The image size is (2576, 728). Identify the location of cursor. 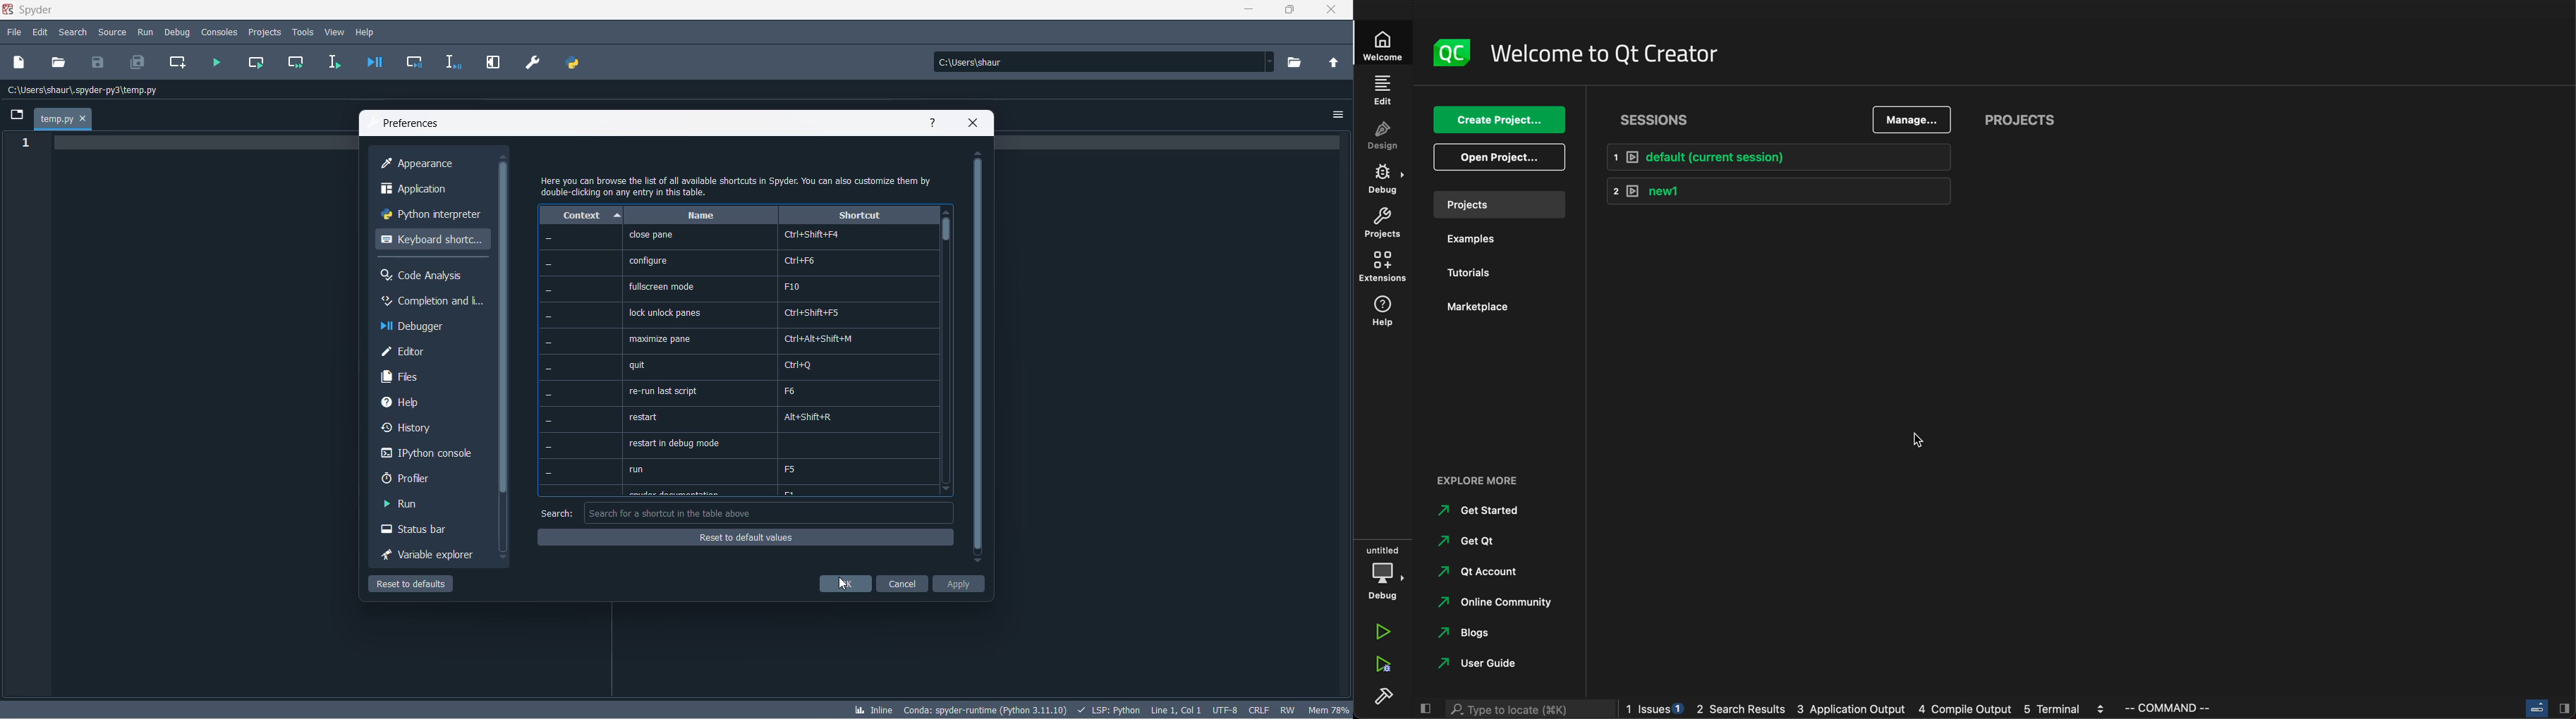
(843, 584).